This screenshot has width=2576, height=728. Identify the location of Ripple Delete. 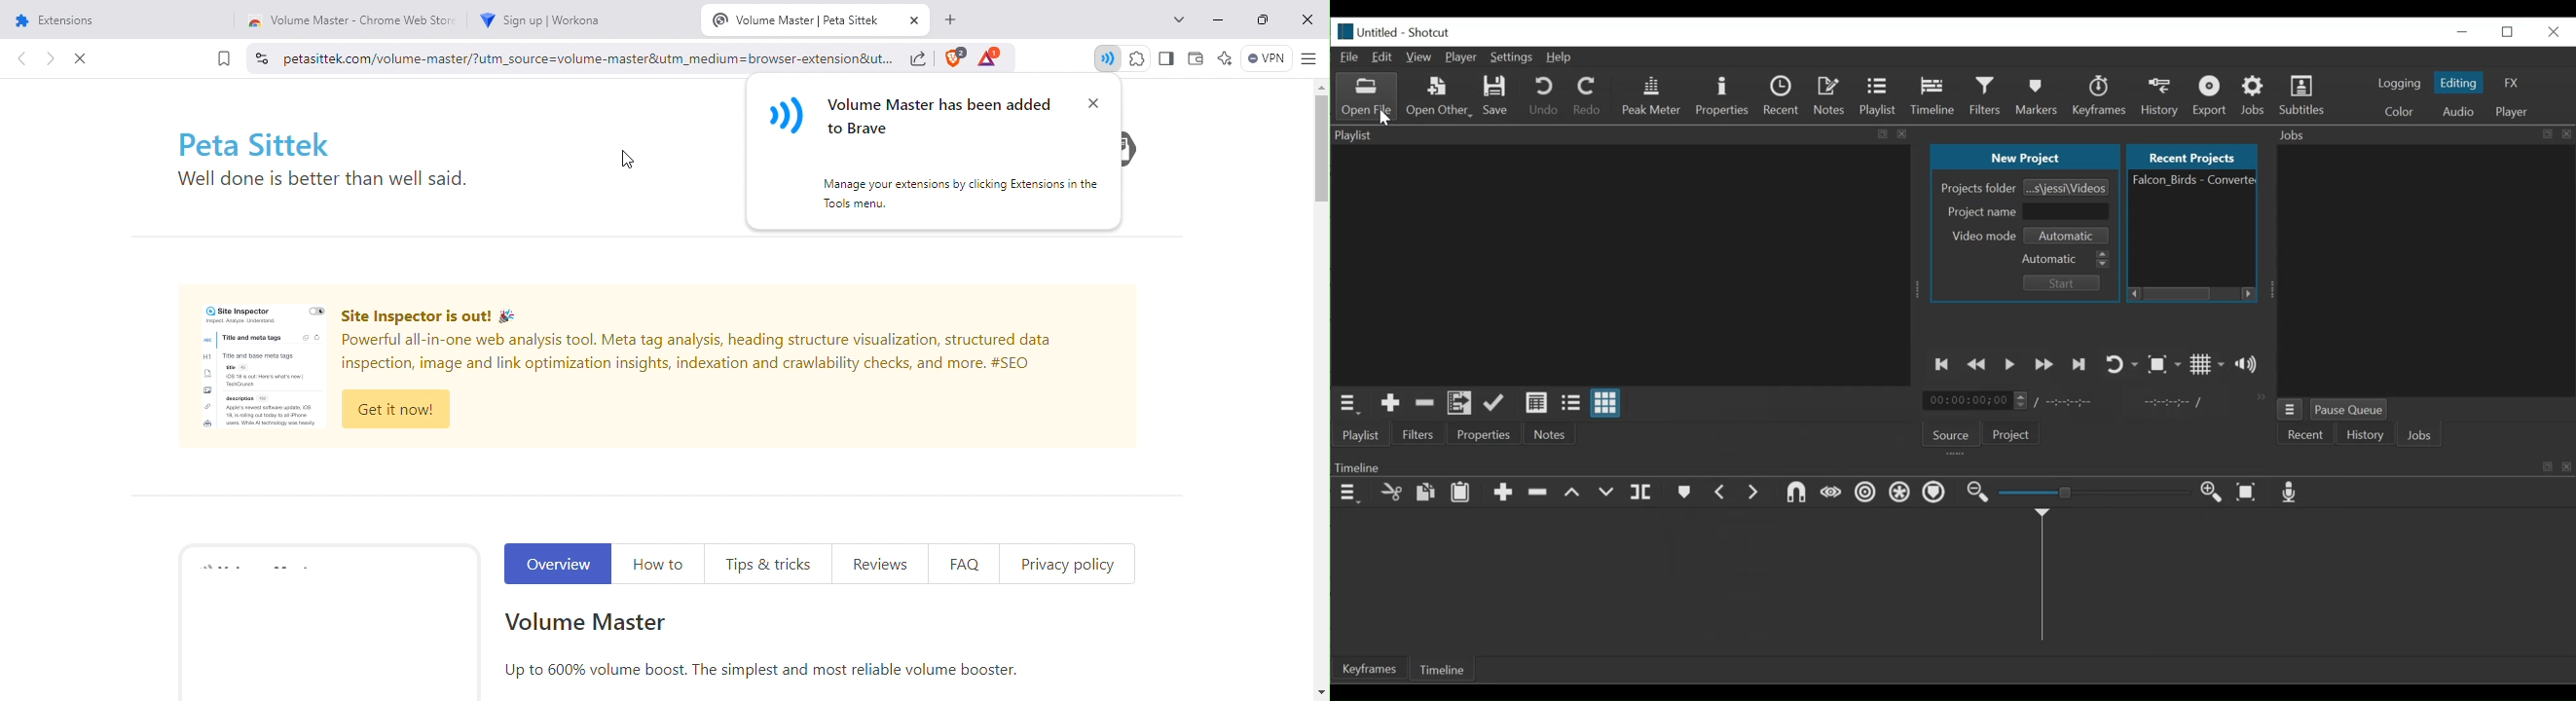
(1539, 495).